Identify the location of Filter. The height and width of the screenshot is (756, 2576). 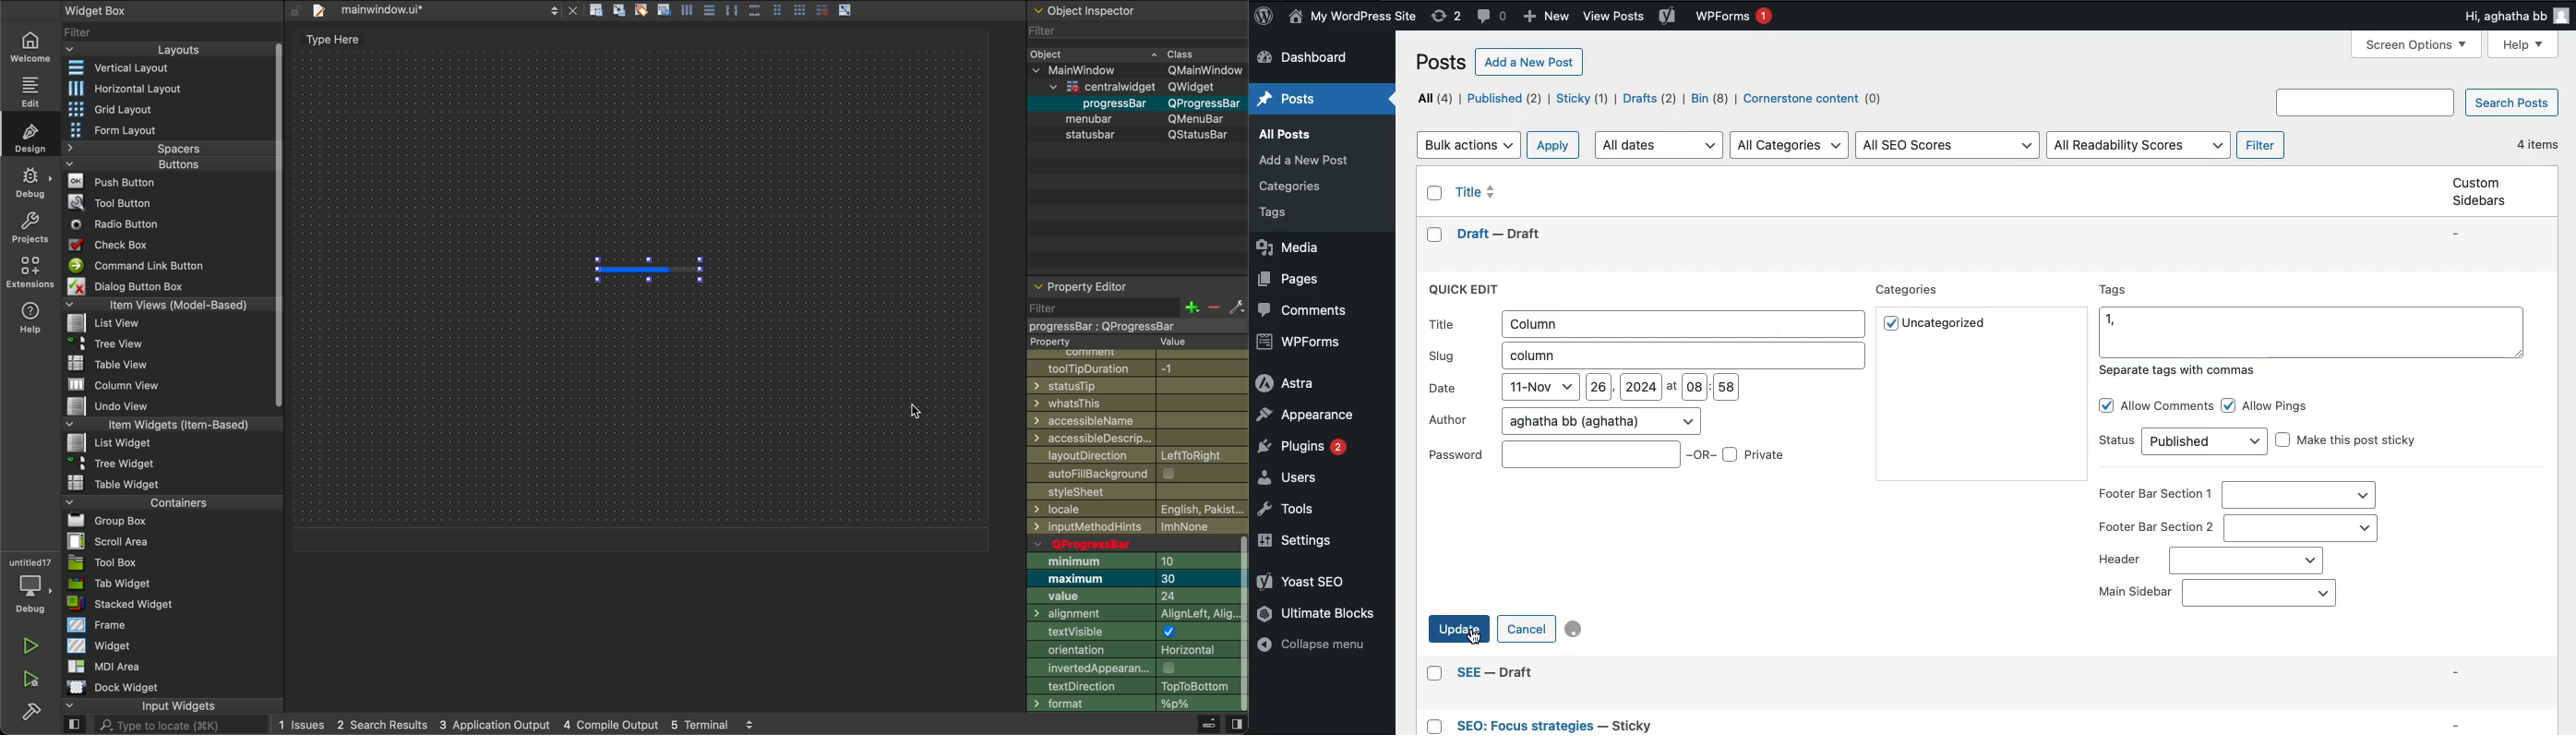
(2263, 144).